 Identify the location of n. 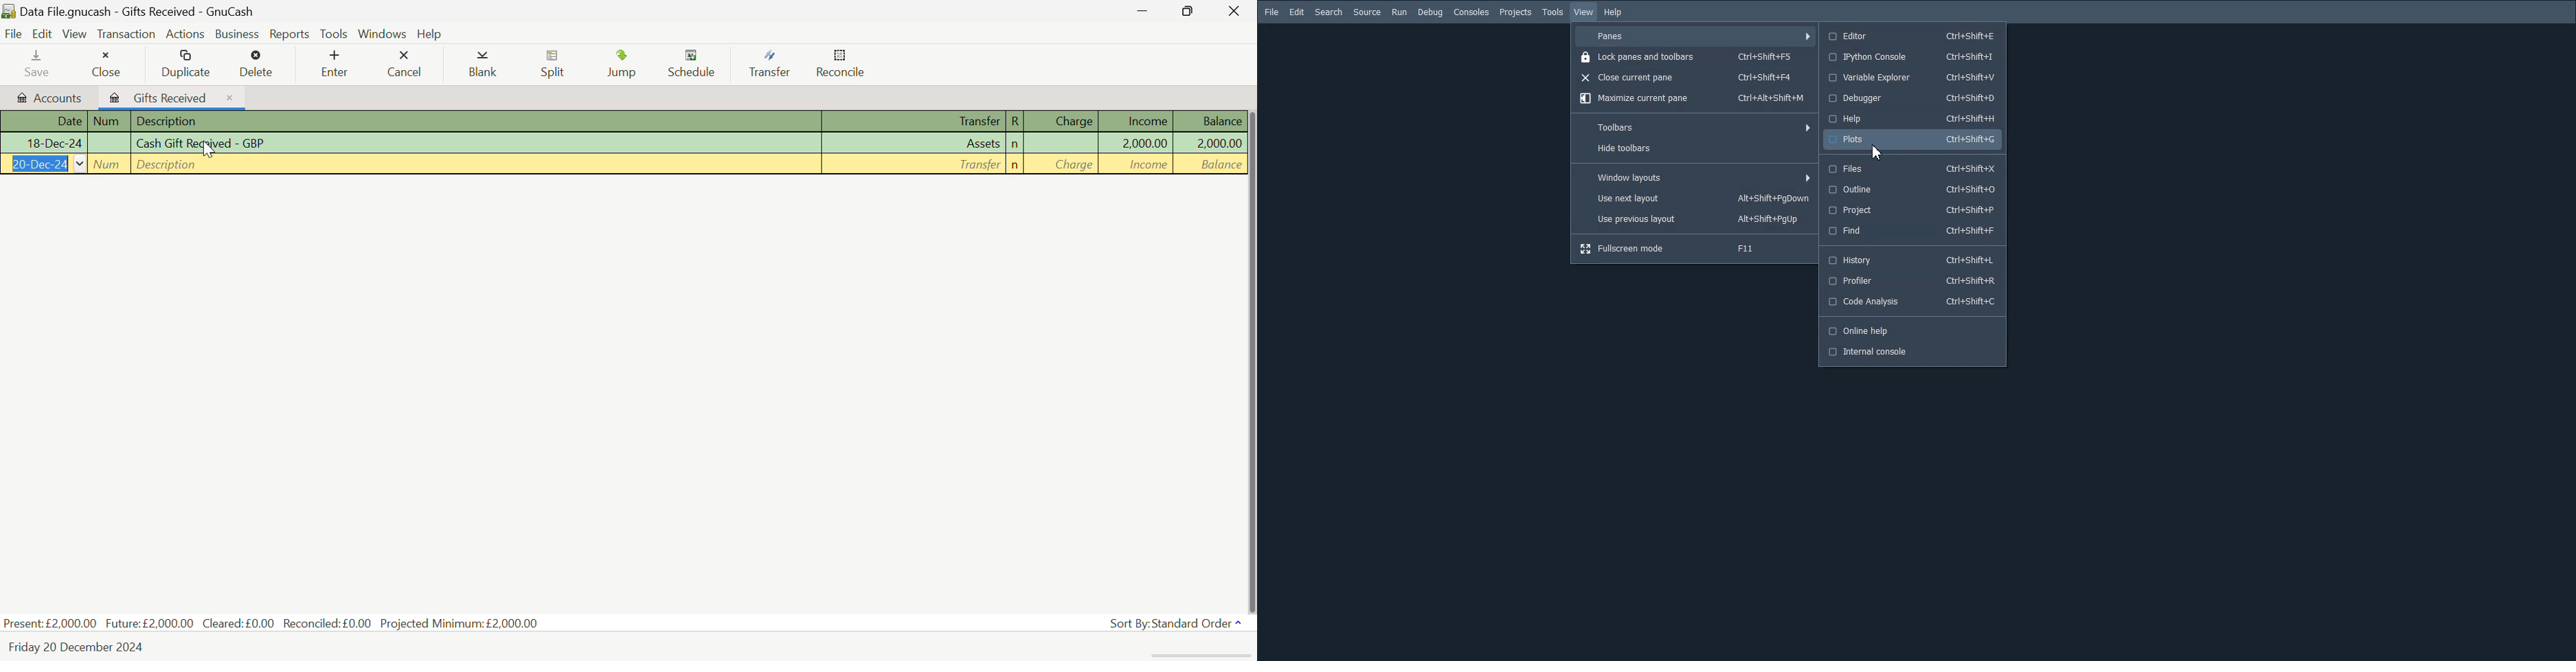
(1016, 145).